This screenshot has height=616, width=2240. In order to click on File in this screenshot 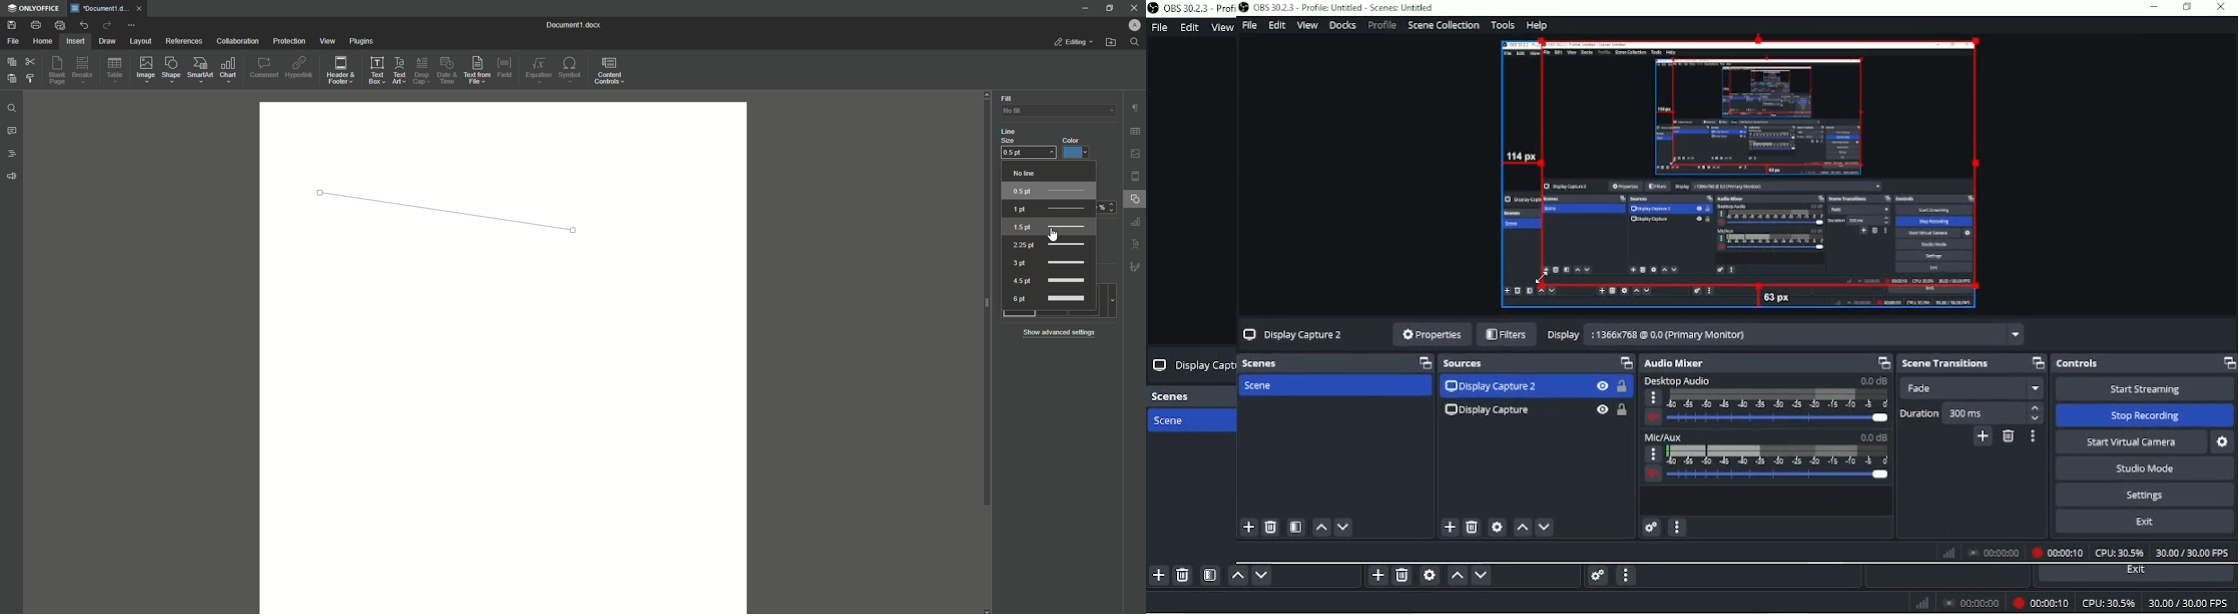, I will do `click(14, 42)`.